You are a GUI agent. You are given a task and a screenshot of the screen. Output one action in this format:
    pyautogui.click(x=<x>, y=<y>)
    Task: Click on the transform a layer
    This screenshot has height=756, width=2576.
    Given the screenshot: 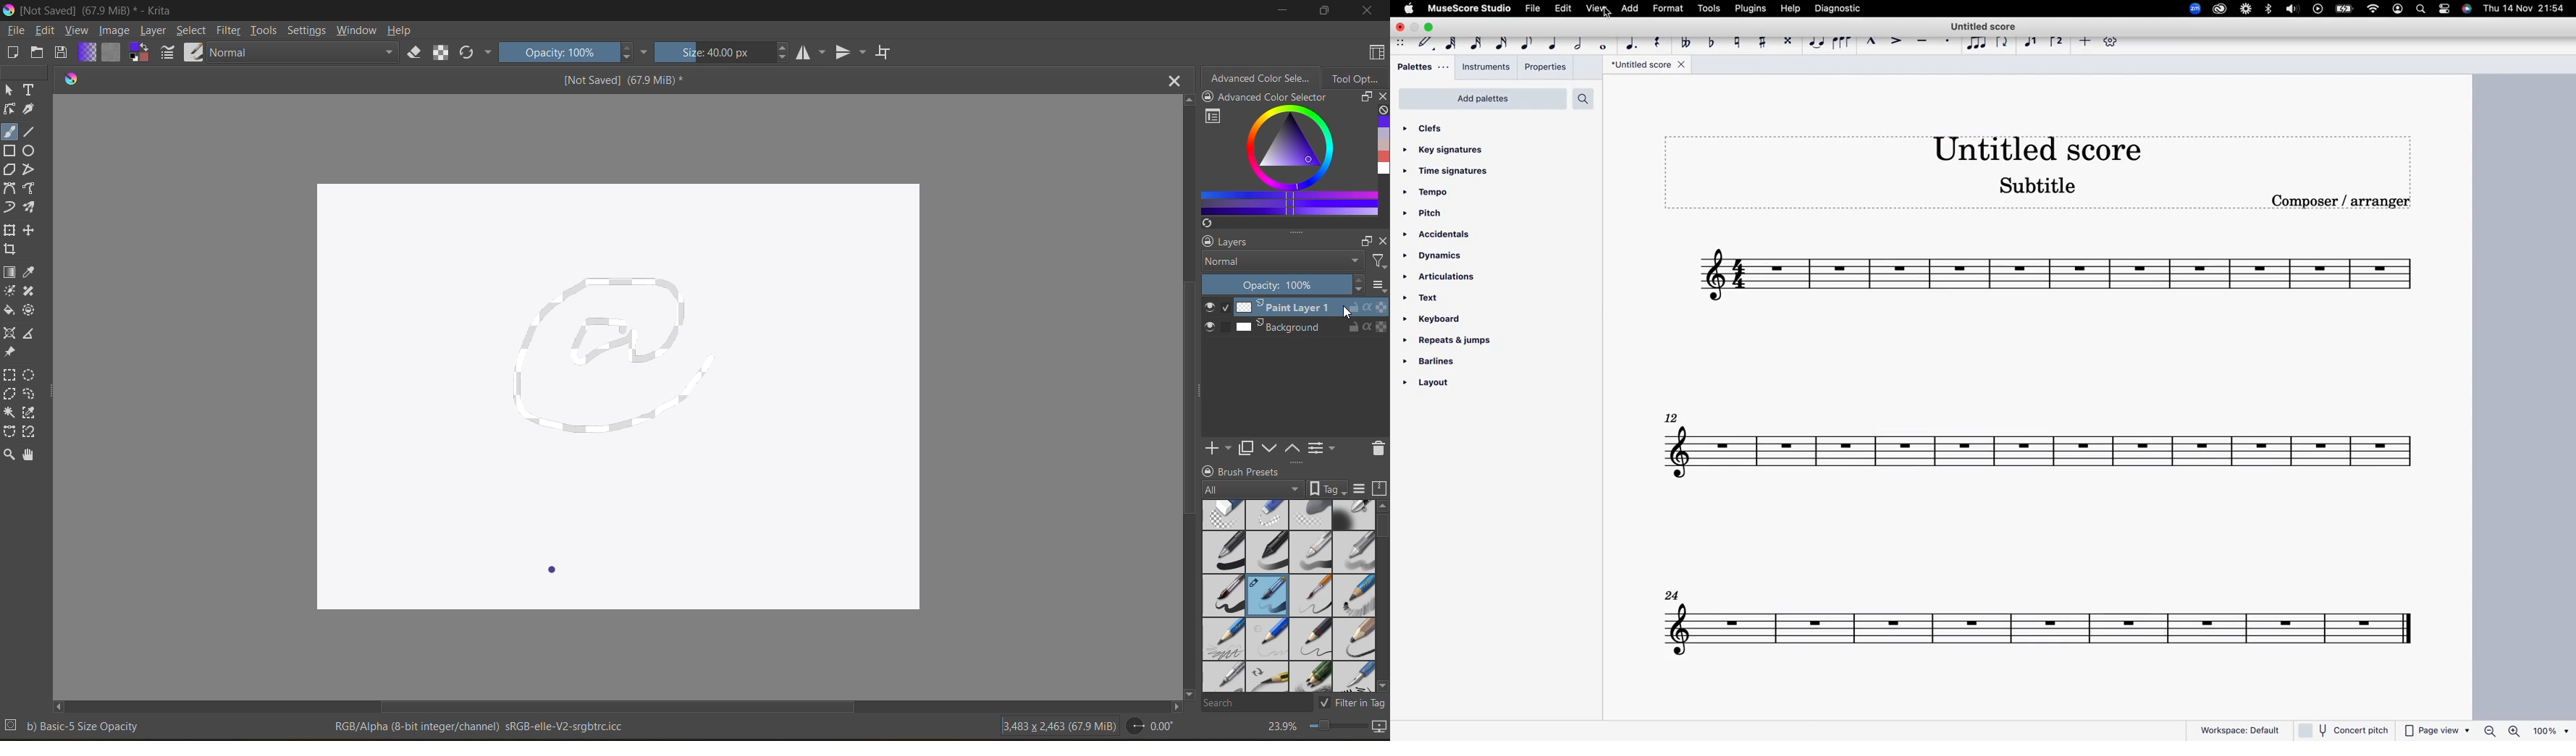 What is the action you would take?
    pyautogui.click(x=9, y=230)
    